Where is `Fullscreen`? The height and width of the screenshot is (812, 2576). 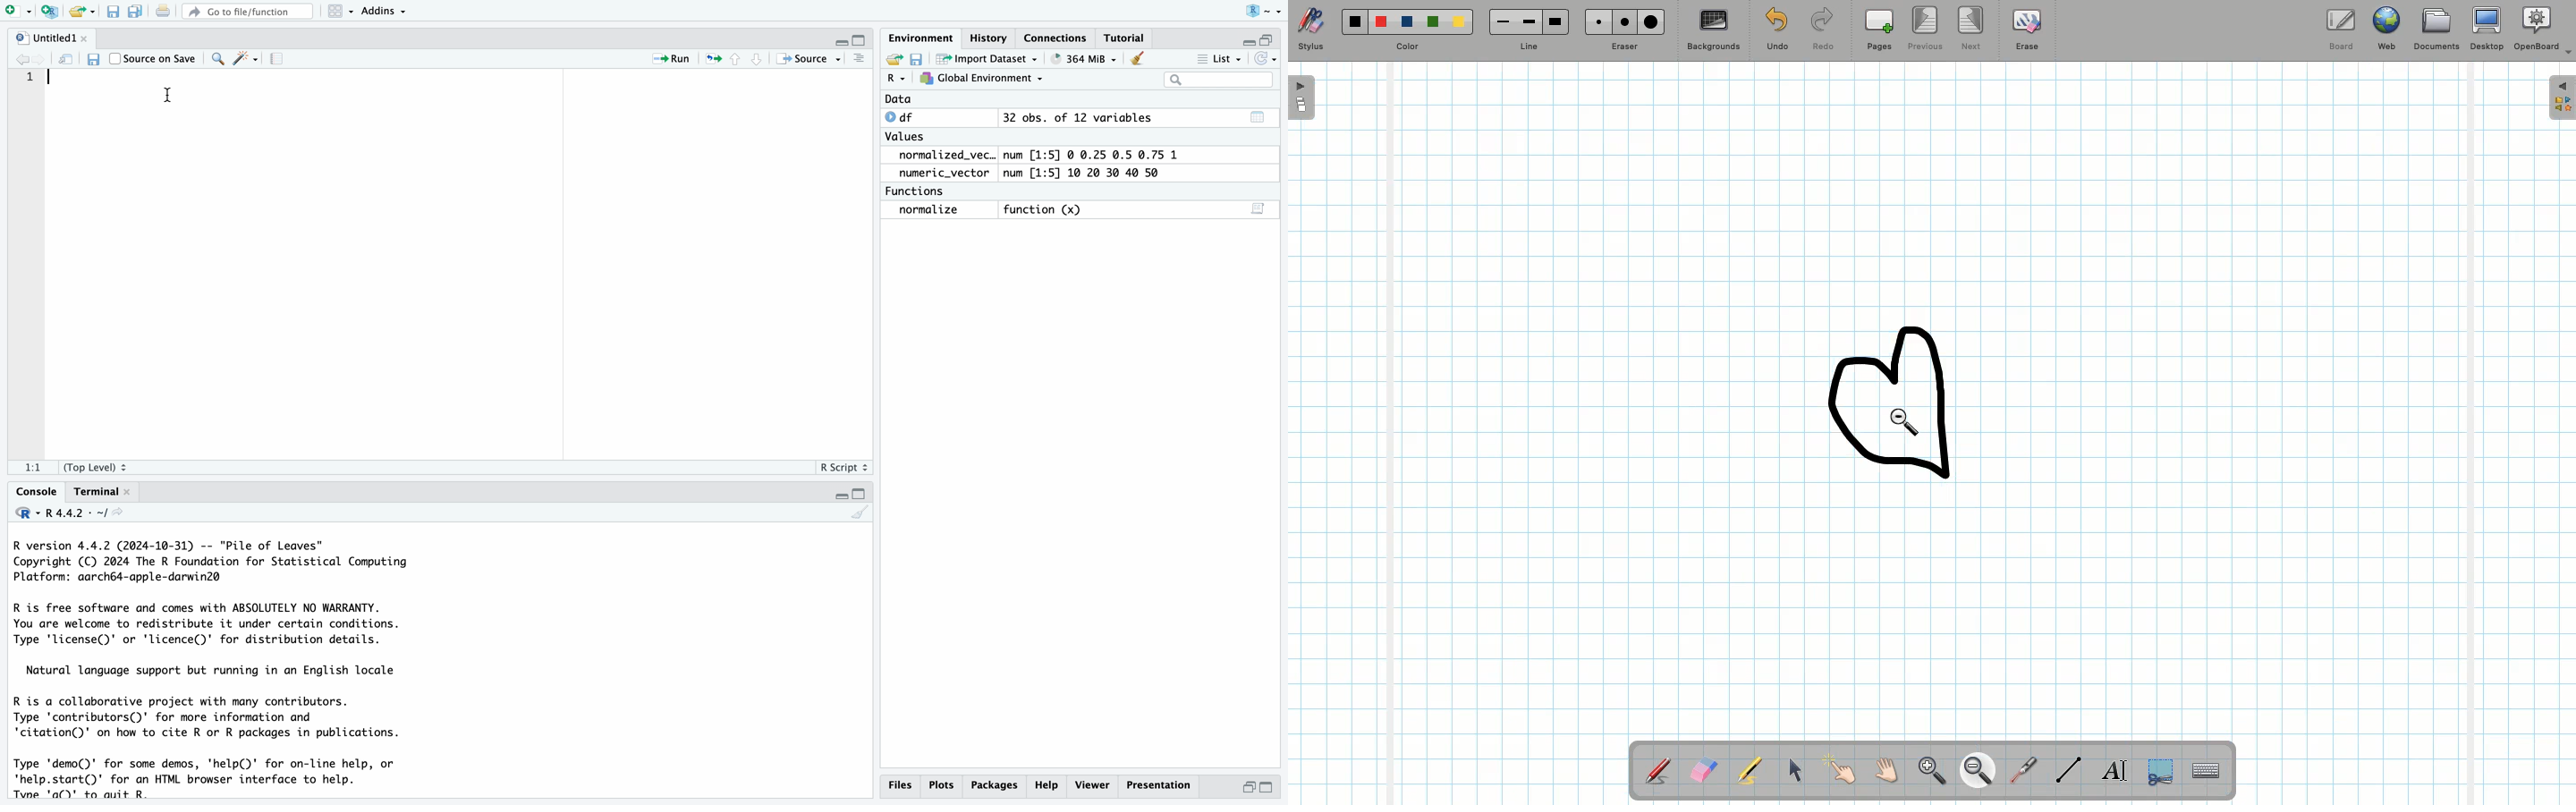 Fullscreen is located at coordinates (1260, 38).